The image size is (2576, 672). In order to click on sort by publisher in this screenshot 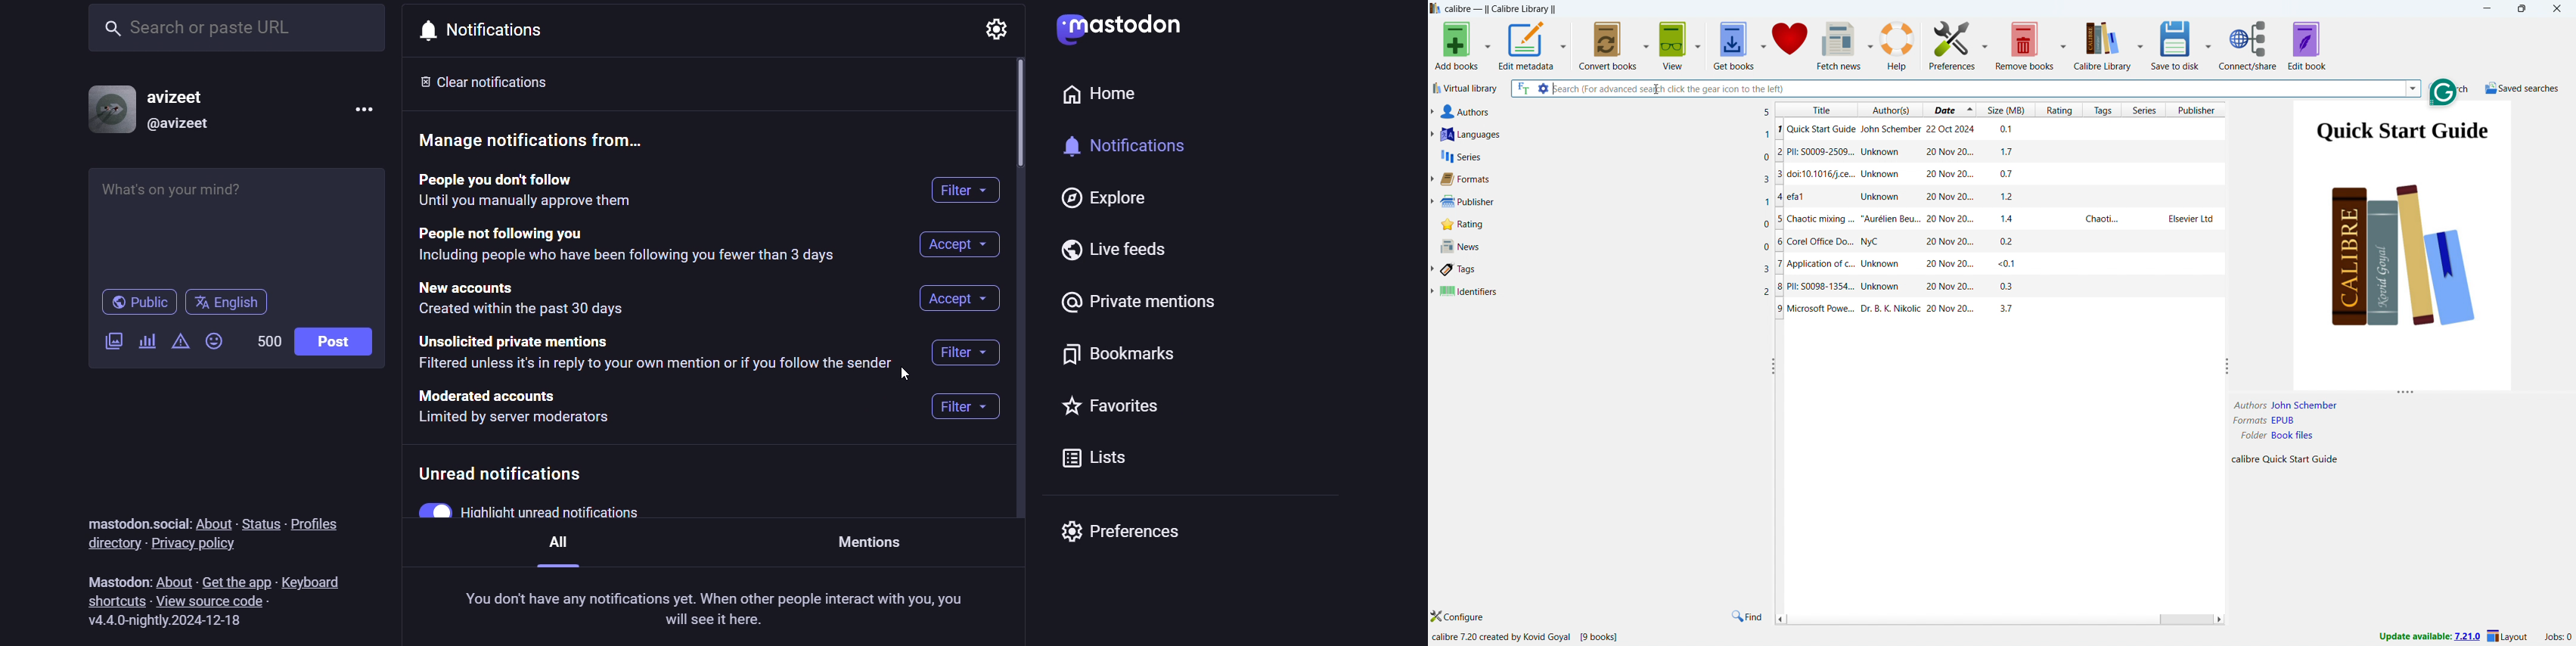, I will do `click(2198, 109)`.